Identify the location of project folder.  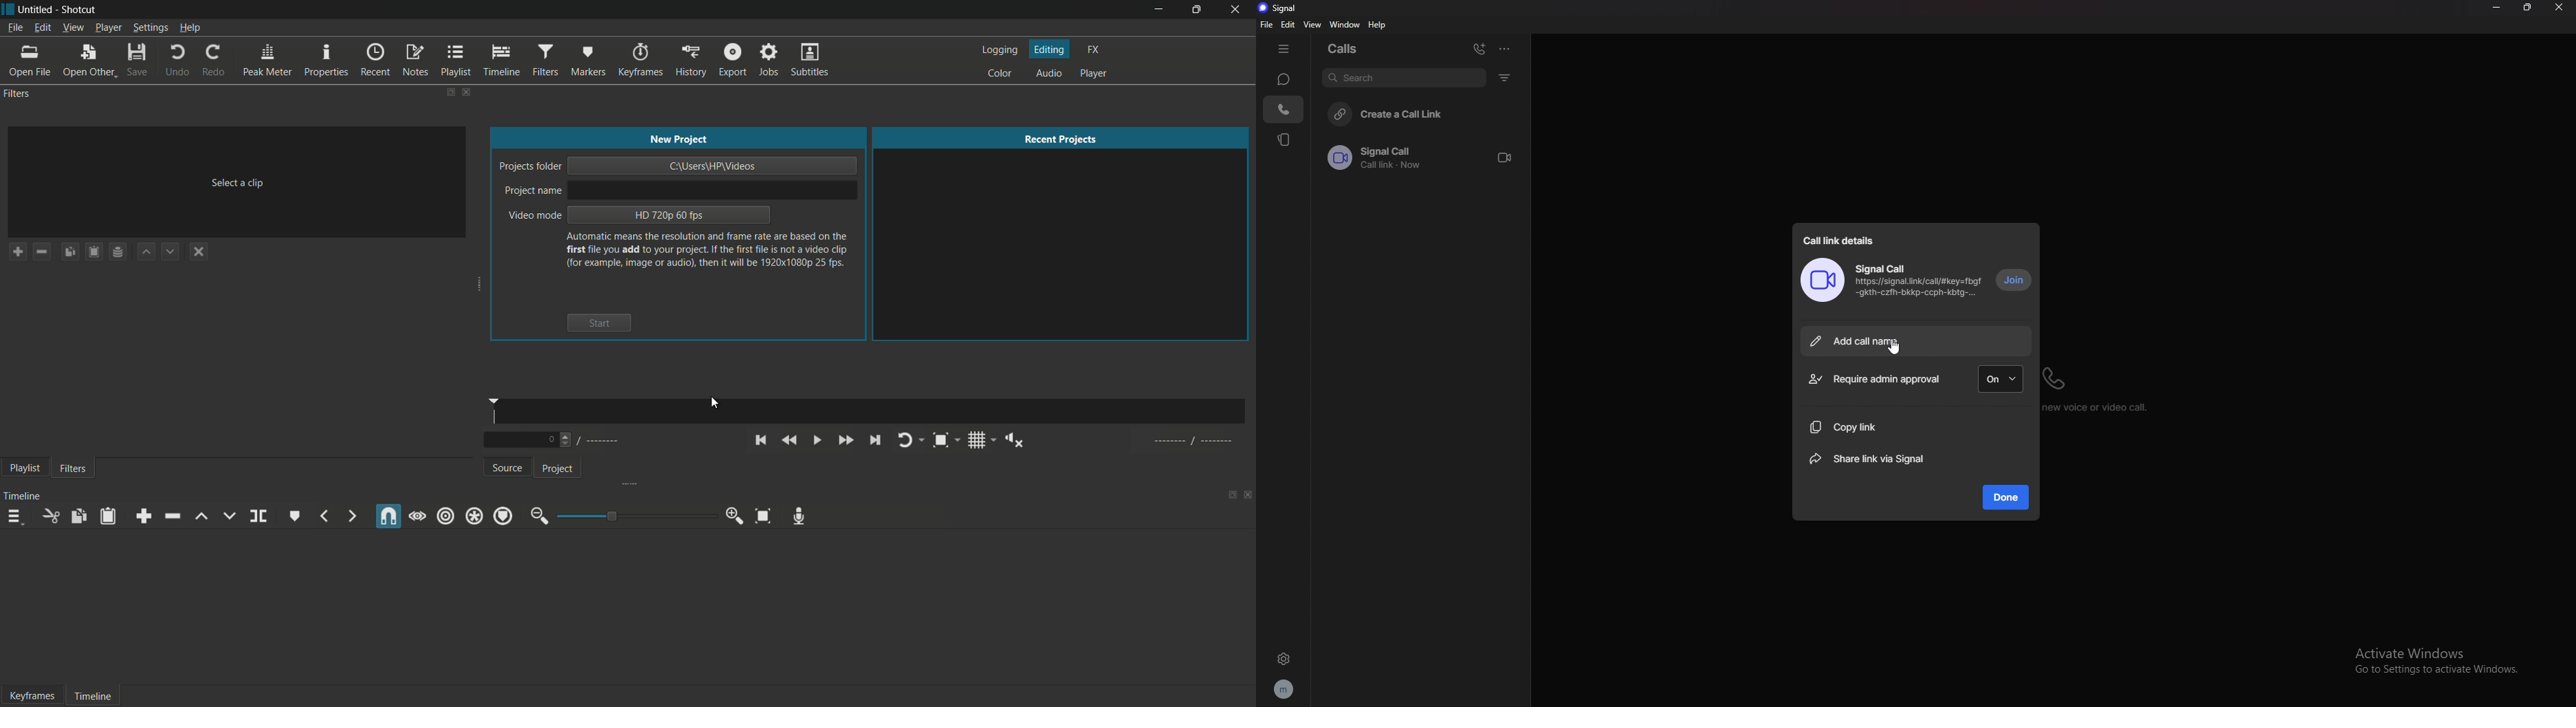
(529, 167).